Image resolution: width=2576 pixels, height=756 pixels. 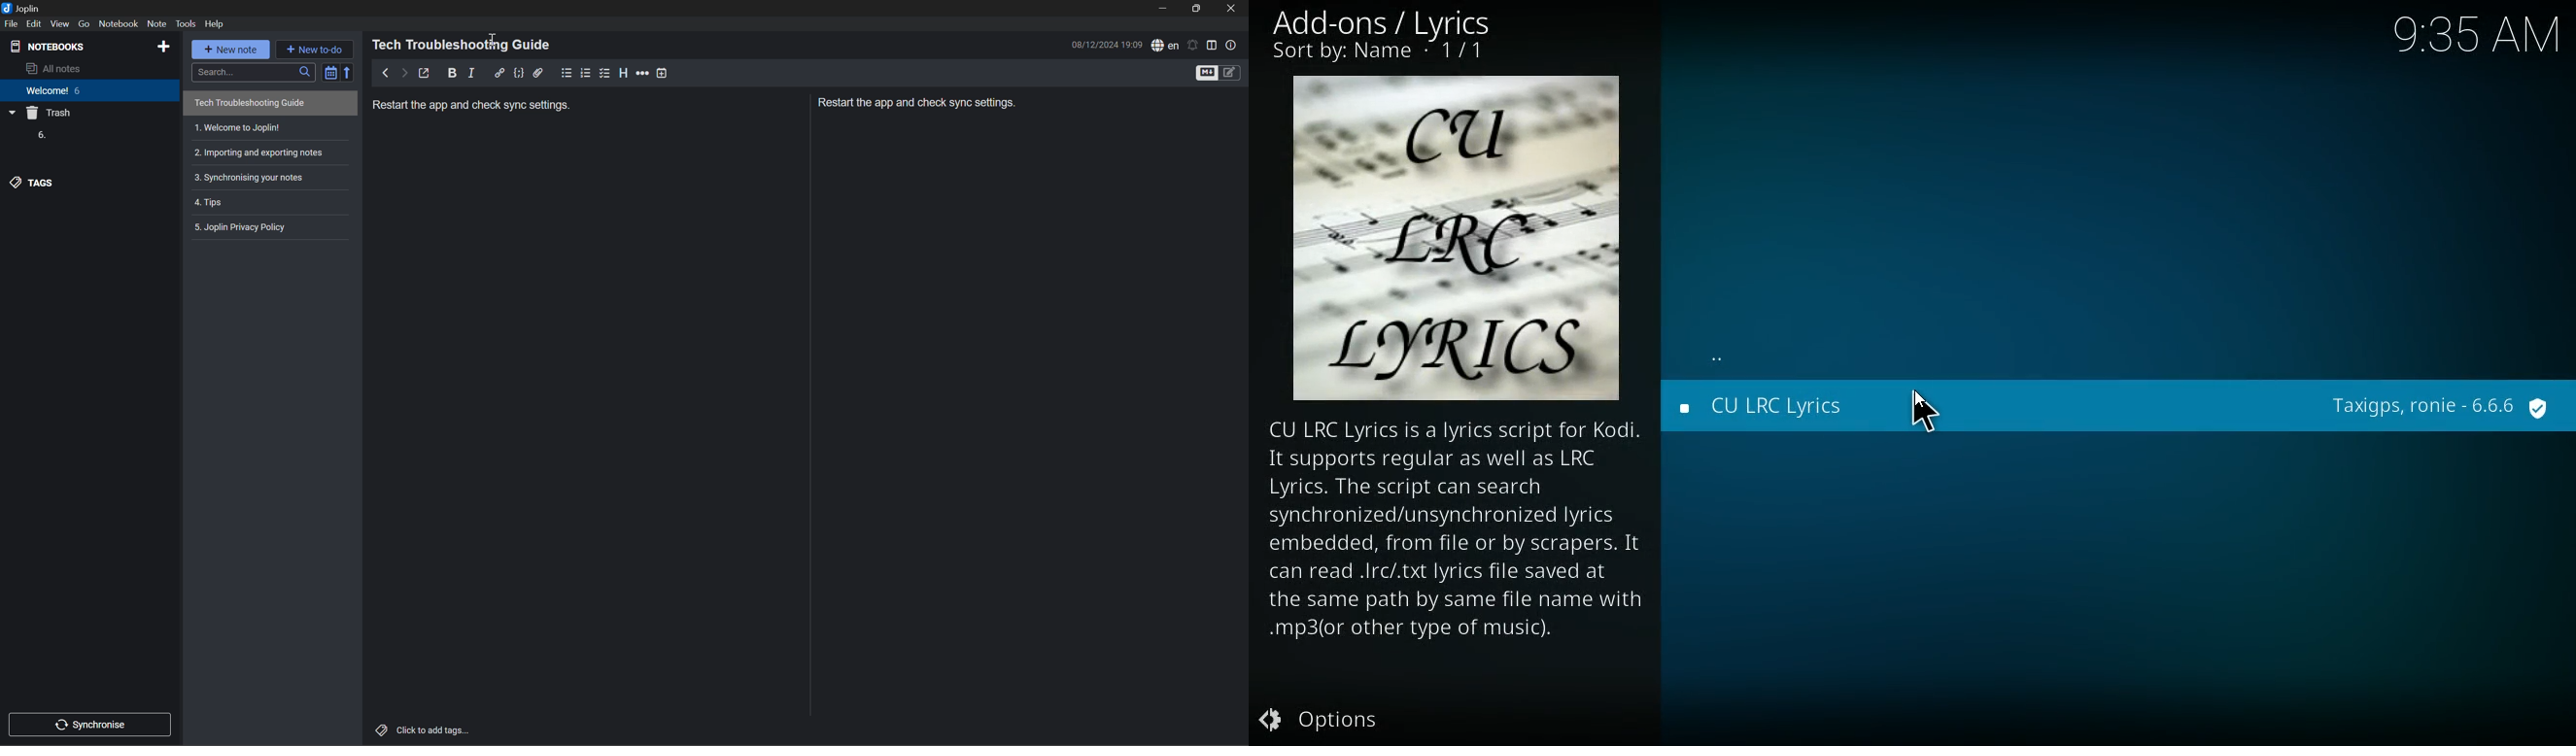 What do you see at coordinates (36, 24) in the screenshot?
I see `Edit` at bounding box center [36, 24].